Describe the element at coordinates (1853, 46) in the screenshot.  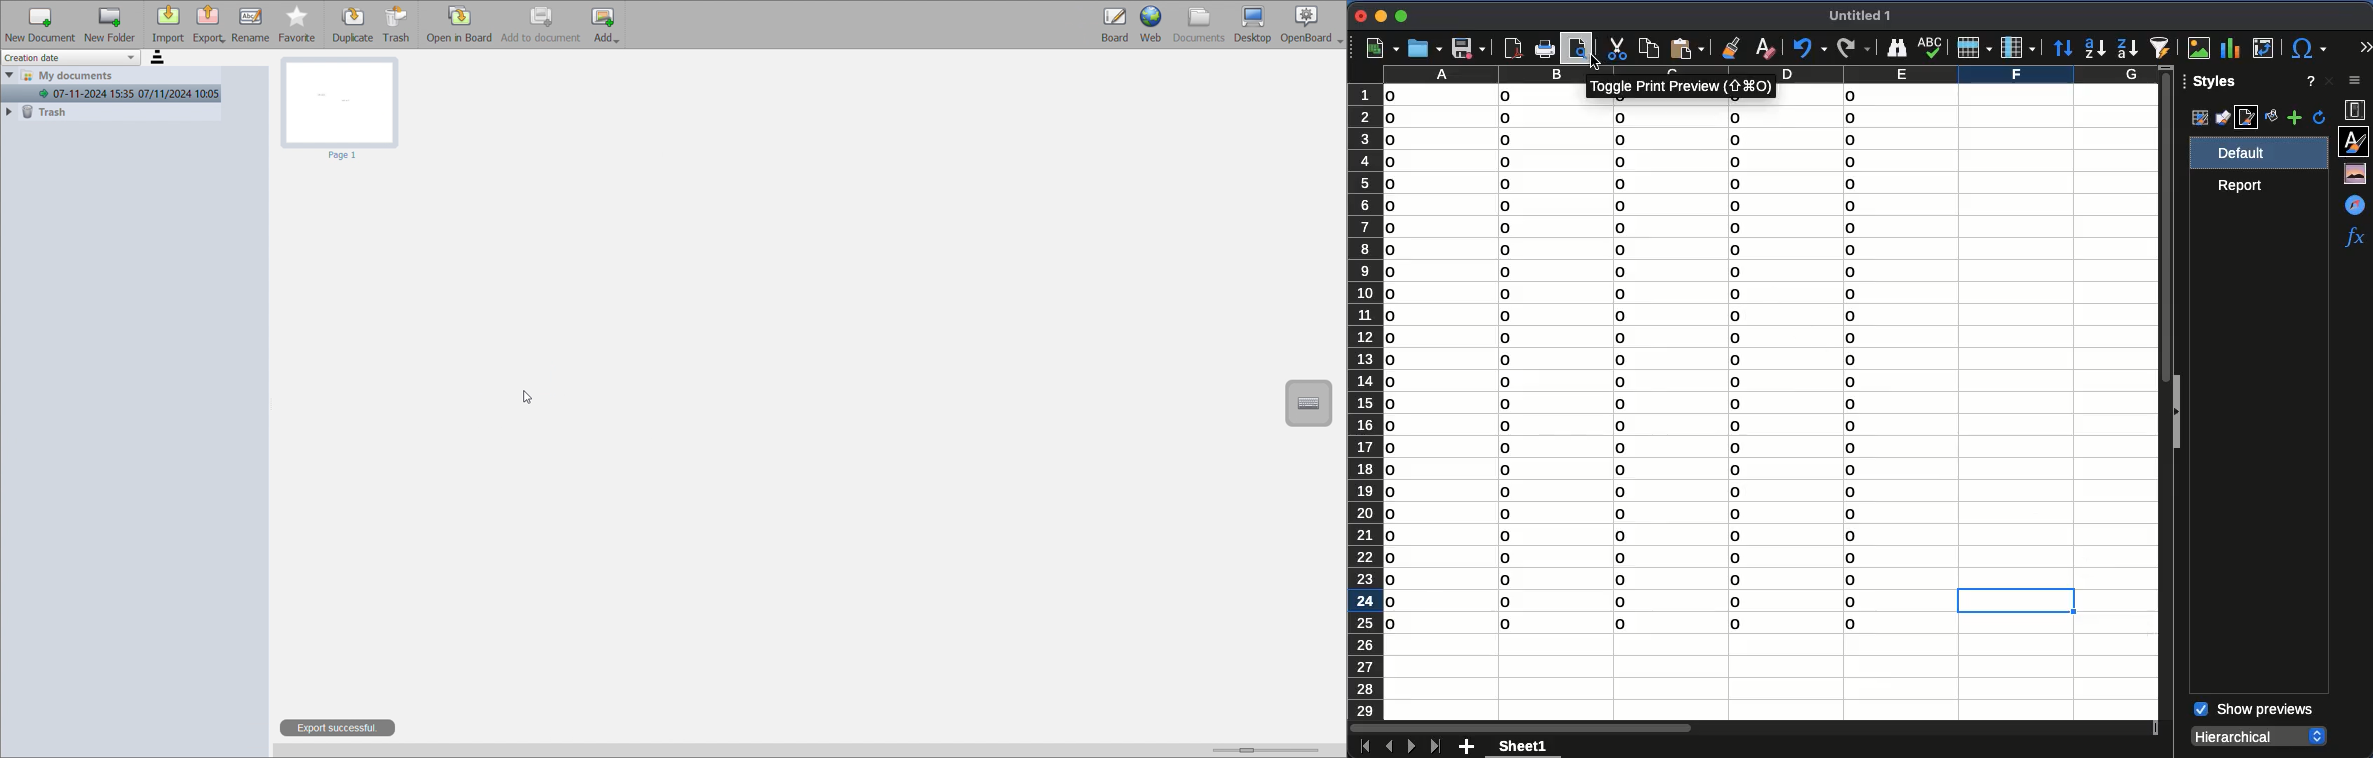
I see `redo` at that location.